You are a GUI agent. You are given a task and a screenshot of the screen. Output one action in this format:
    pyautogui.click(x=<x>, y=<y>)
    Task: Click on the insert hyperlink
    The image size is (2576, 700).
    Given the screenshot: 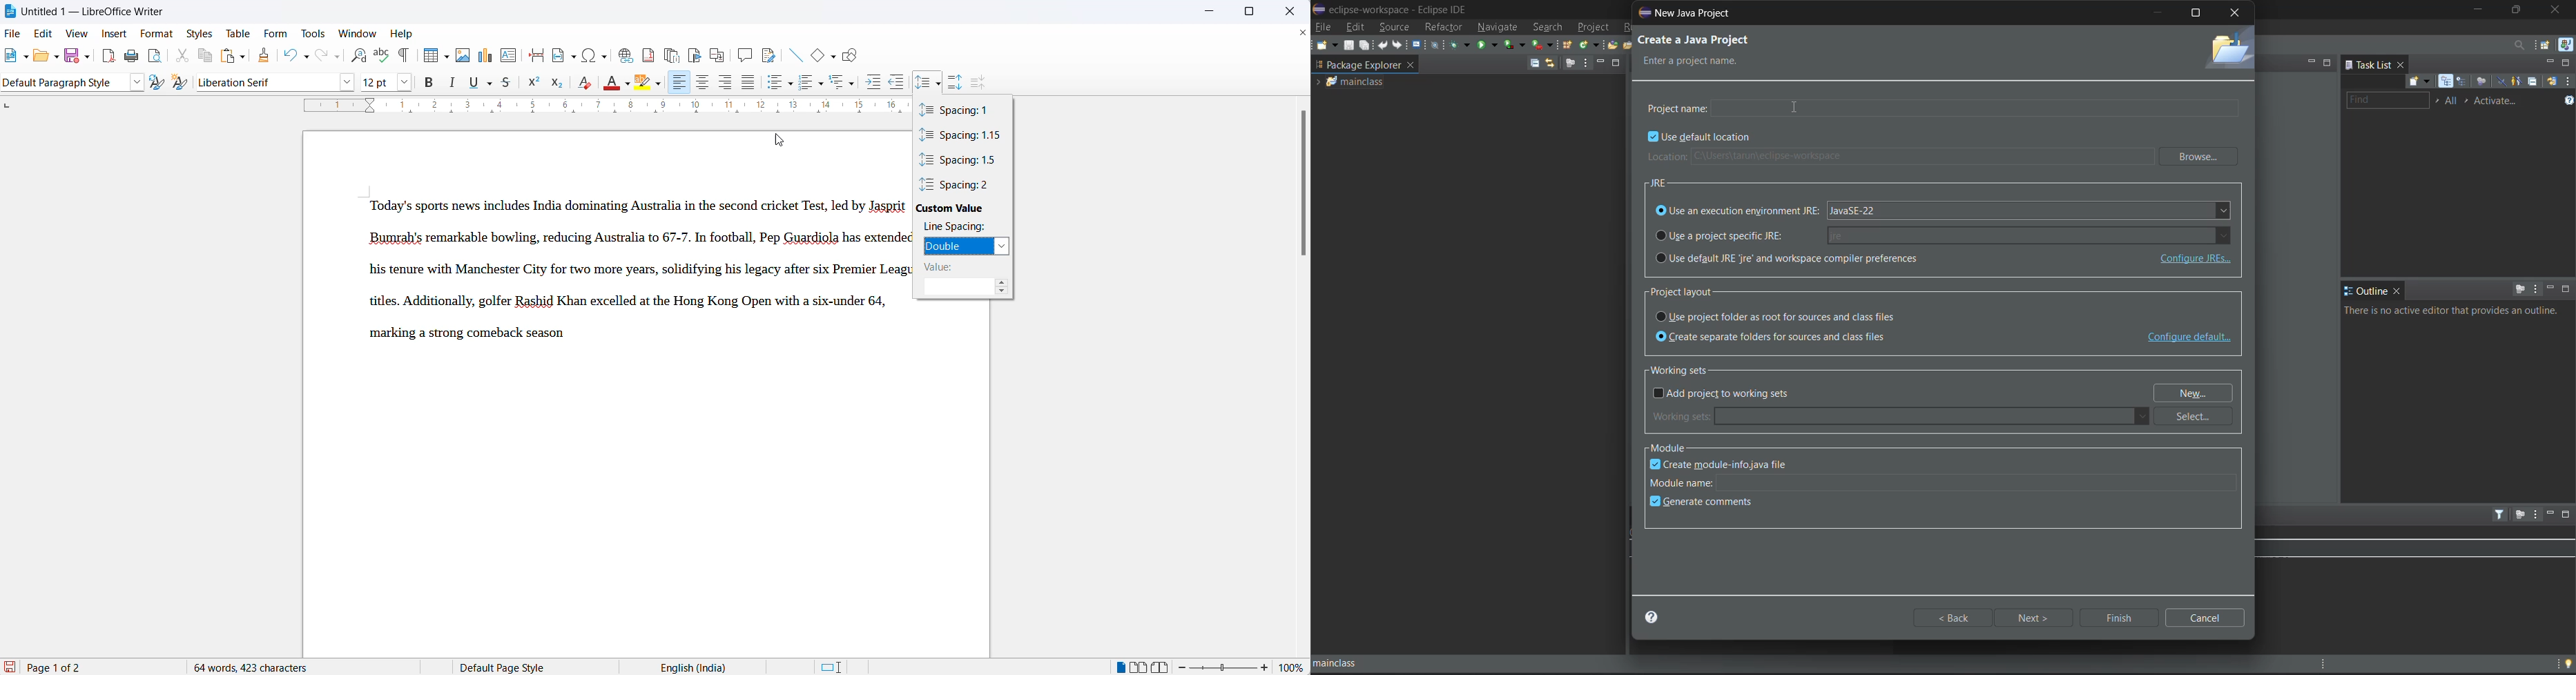 What is the action you would take?
    pyautogui.click(x=593, y=55)
    